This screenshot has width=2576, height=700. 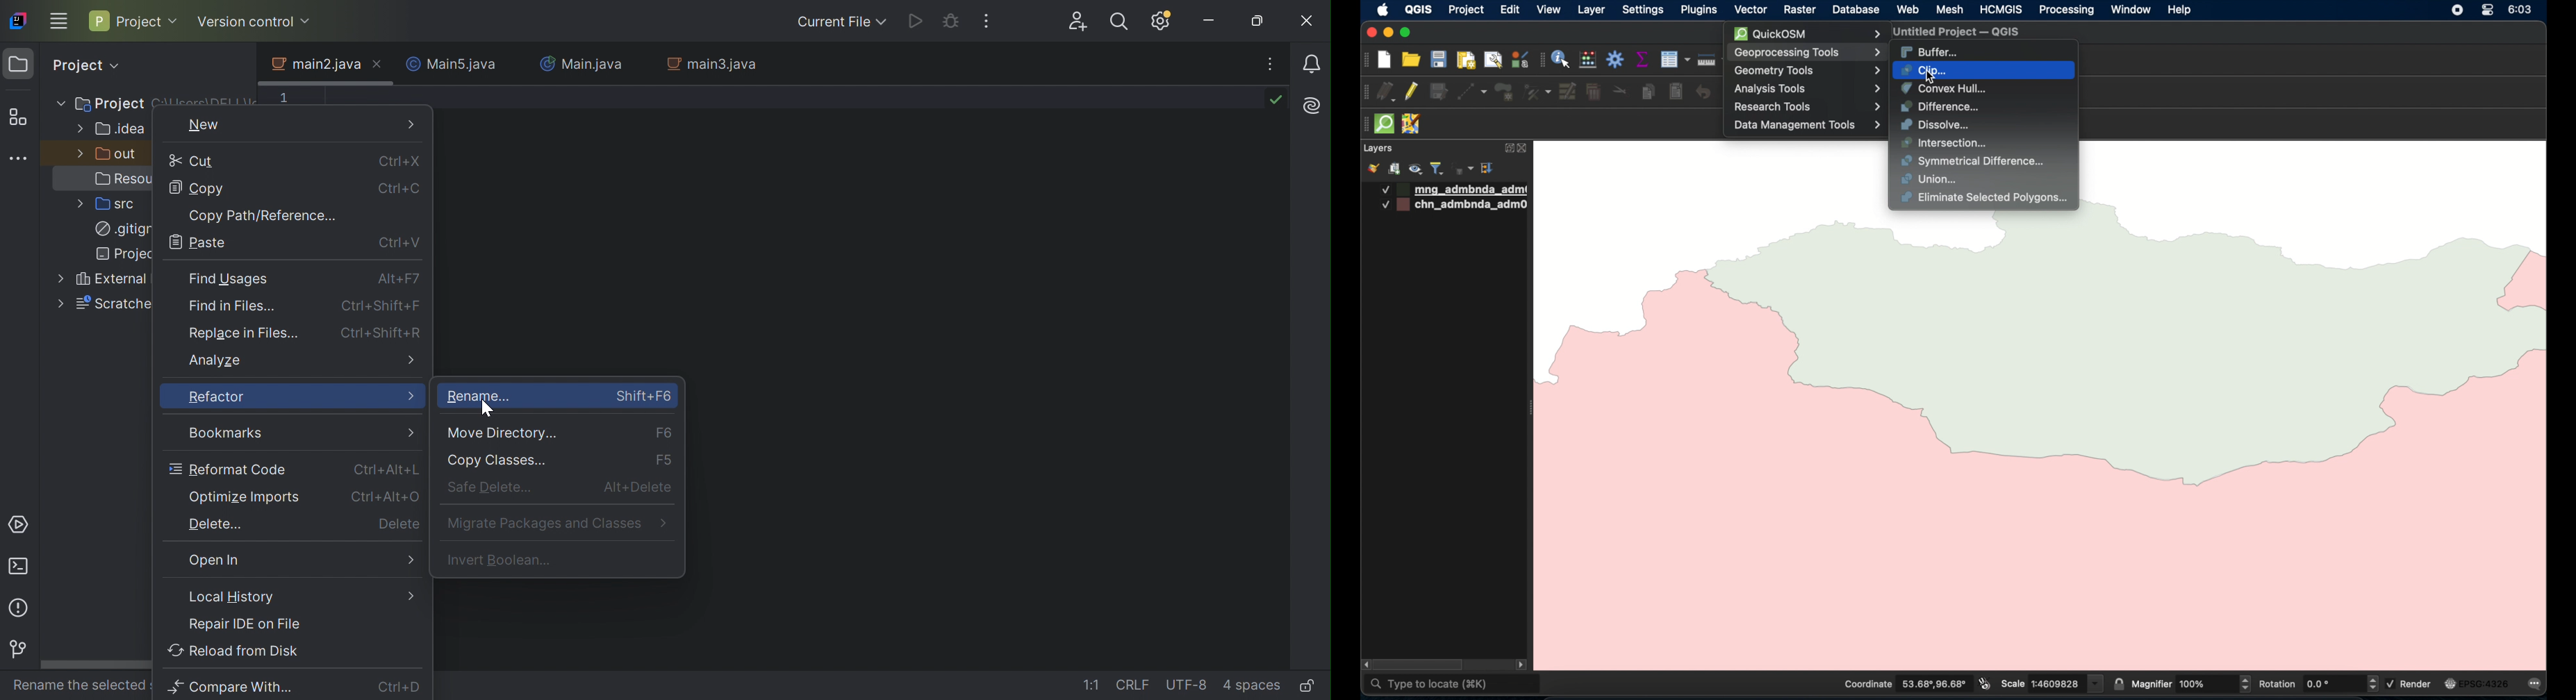 What do you see at coordinates (1385, 124) in the screenshot?
I see `quick osm` at bounding box center [1385, 124].